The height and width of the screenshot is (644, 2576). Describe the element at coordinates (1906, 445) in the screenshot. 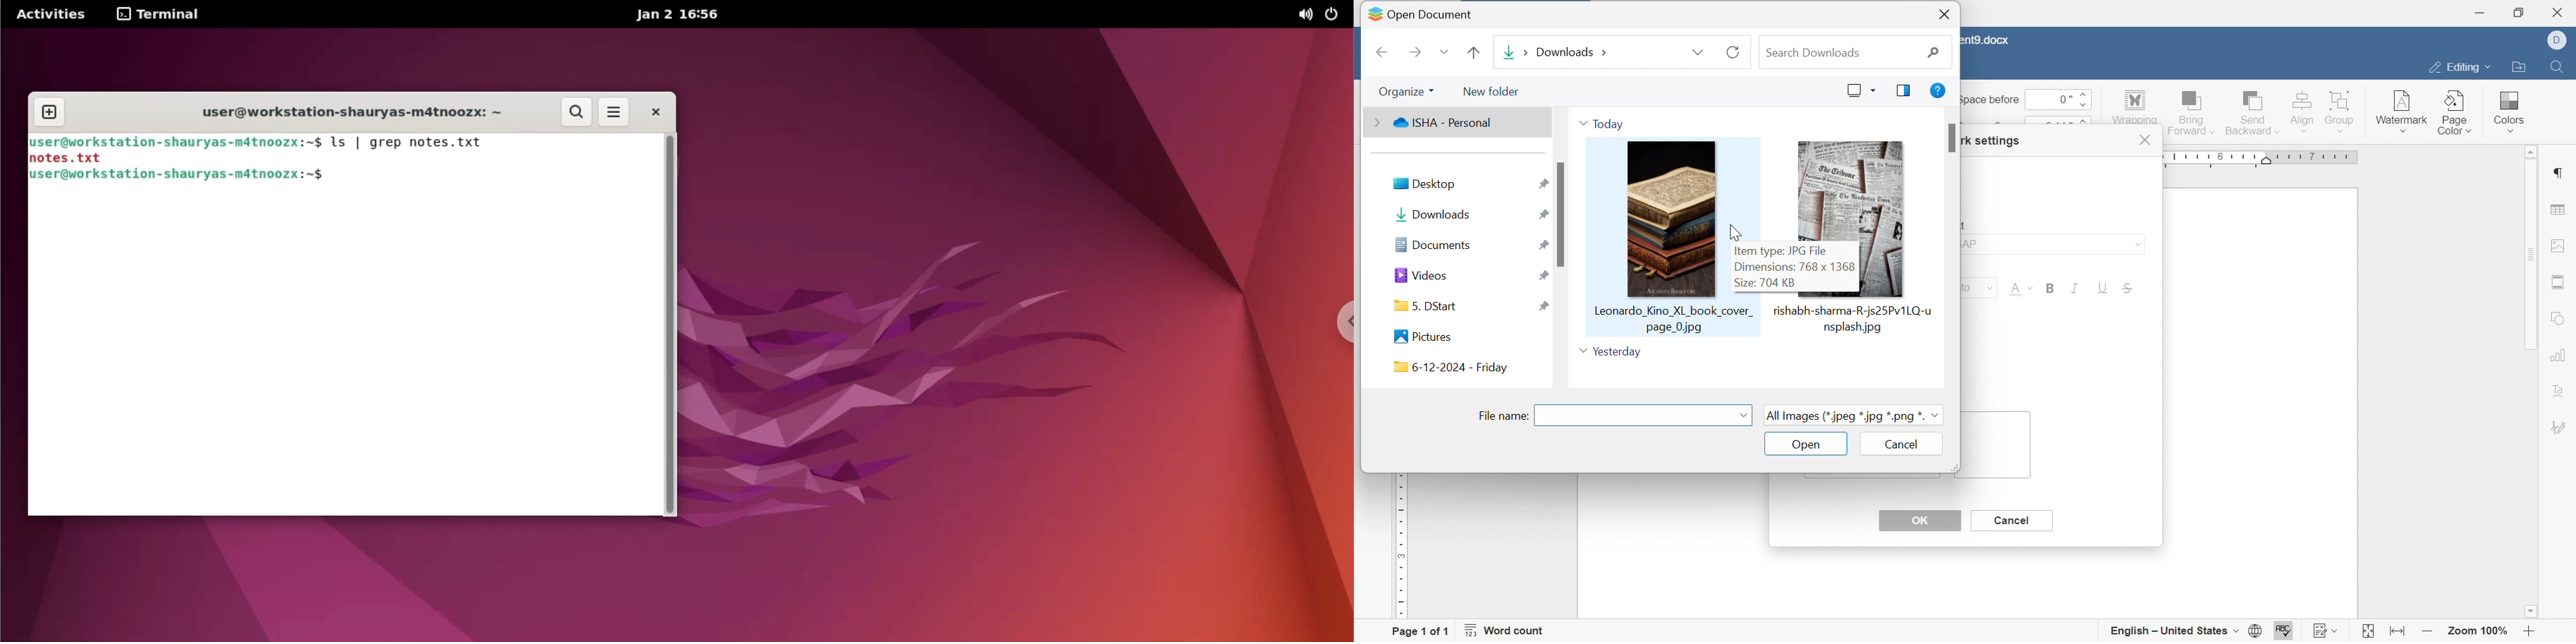

I see `cancel` at that location.